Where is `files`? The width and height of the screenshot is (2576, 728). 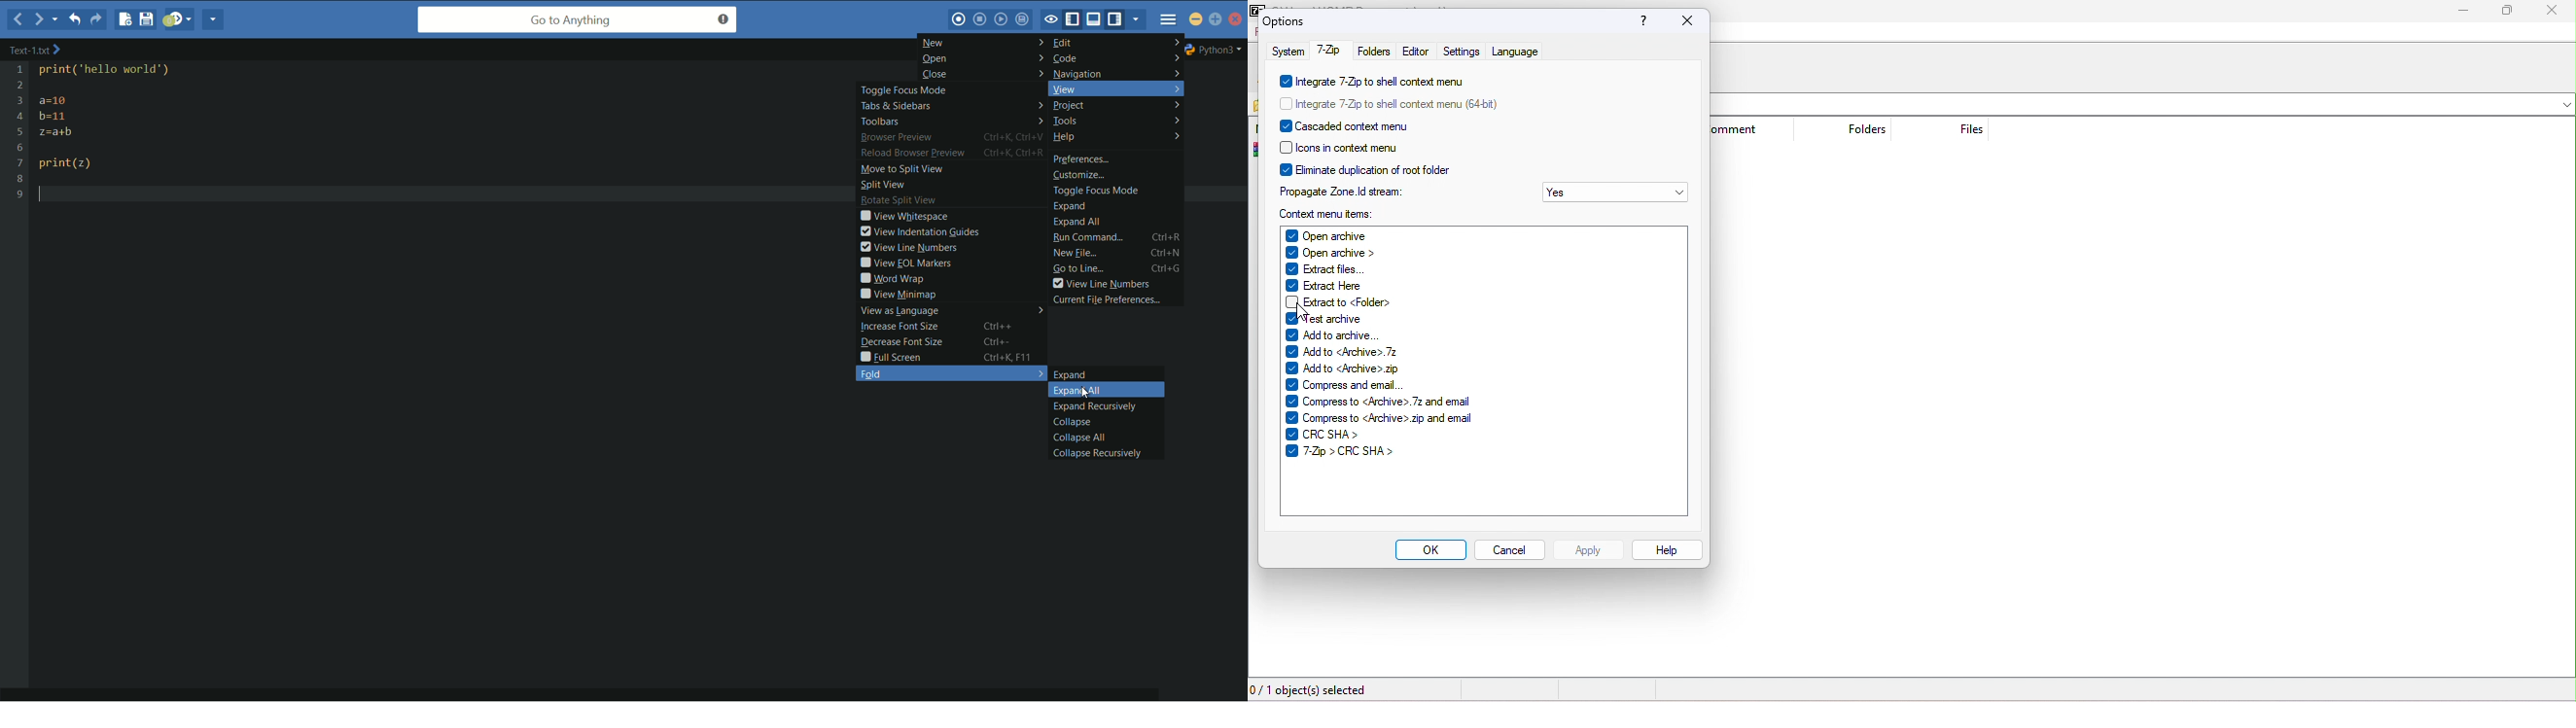 files is located at coordinates (1958, 130).